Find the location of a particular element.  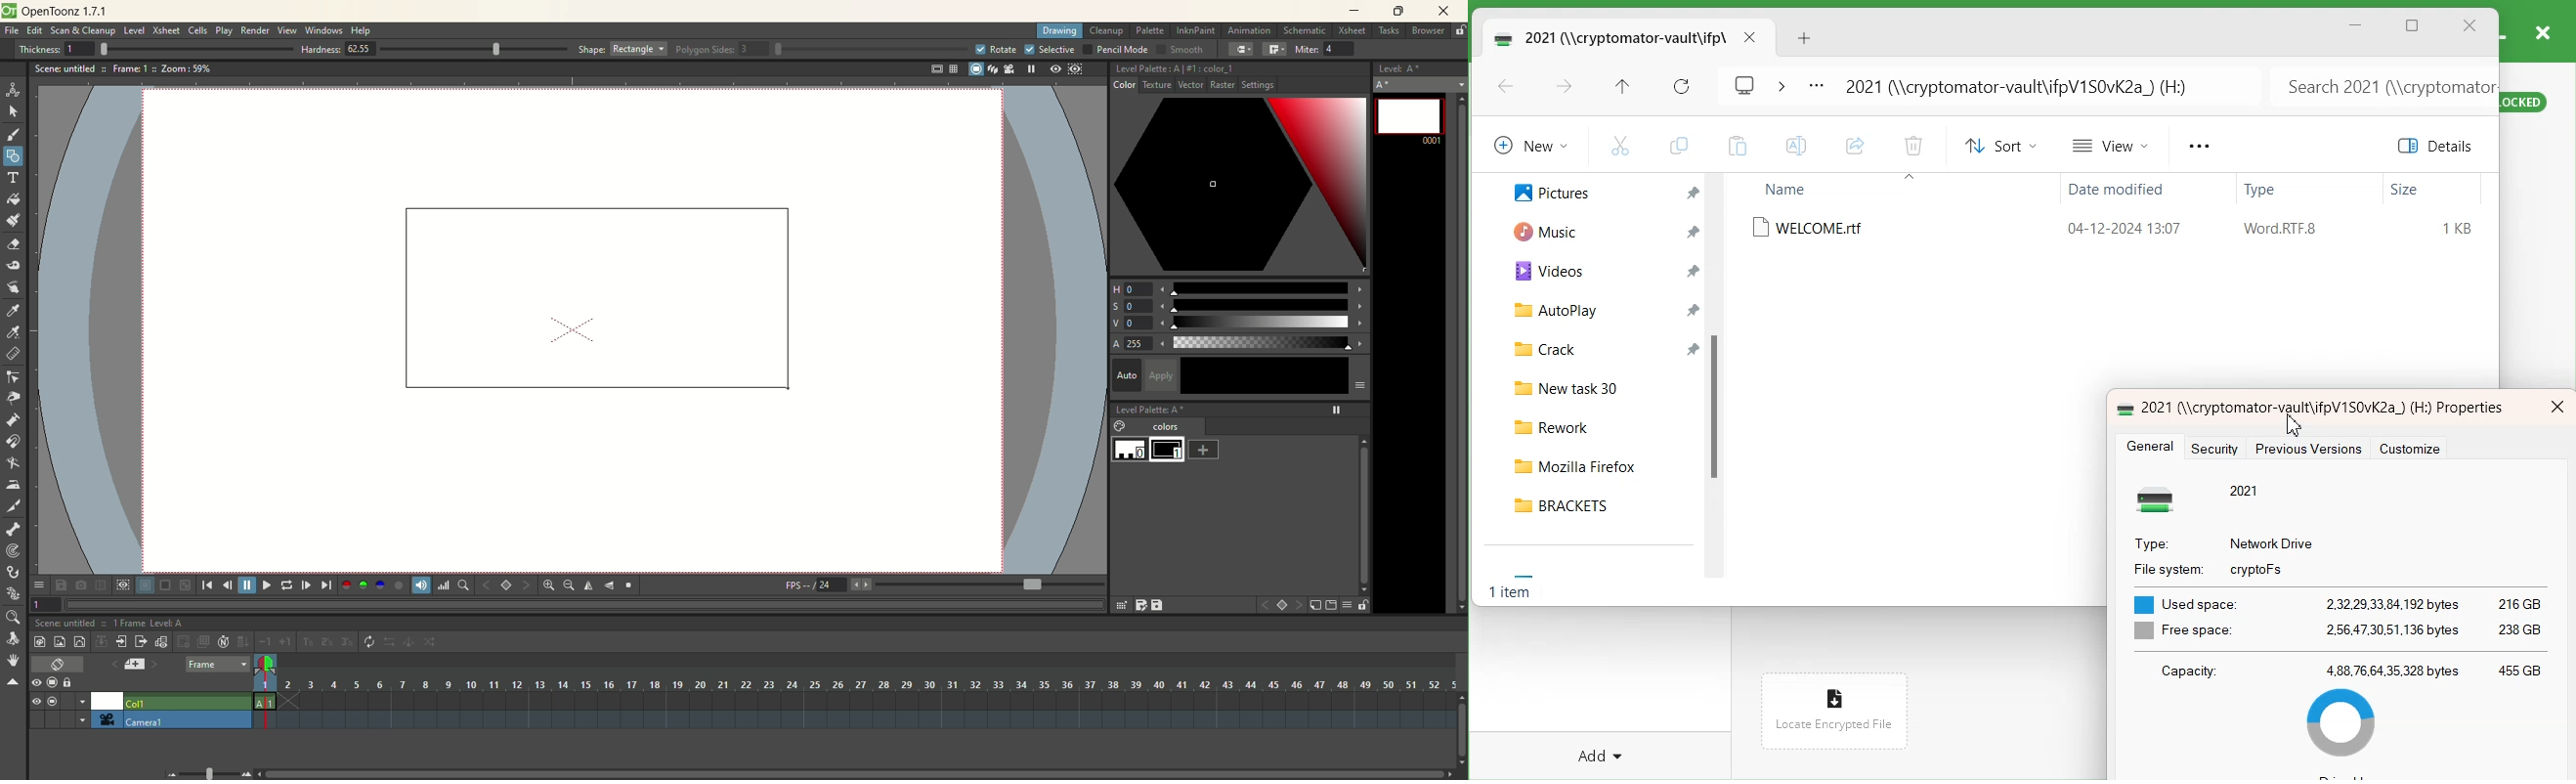

preview is located at coordinates (1052, 70).